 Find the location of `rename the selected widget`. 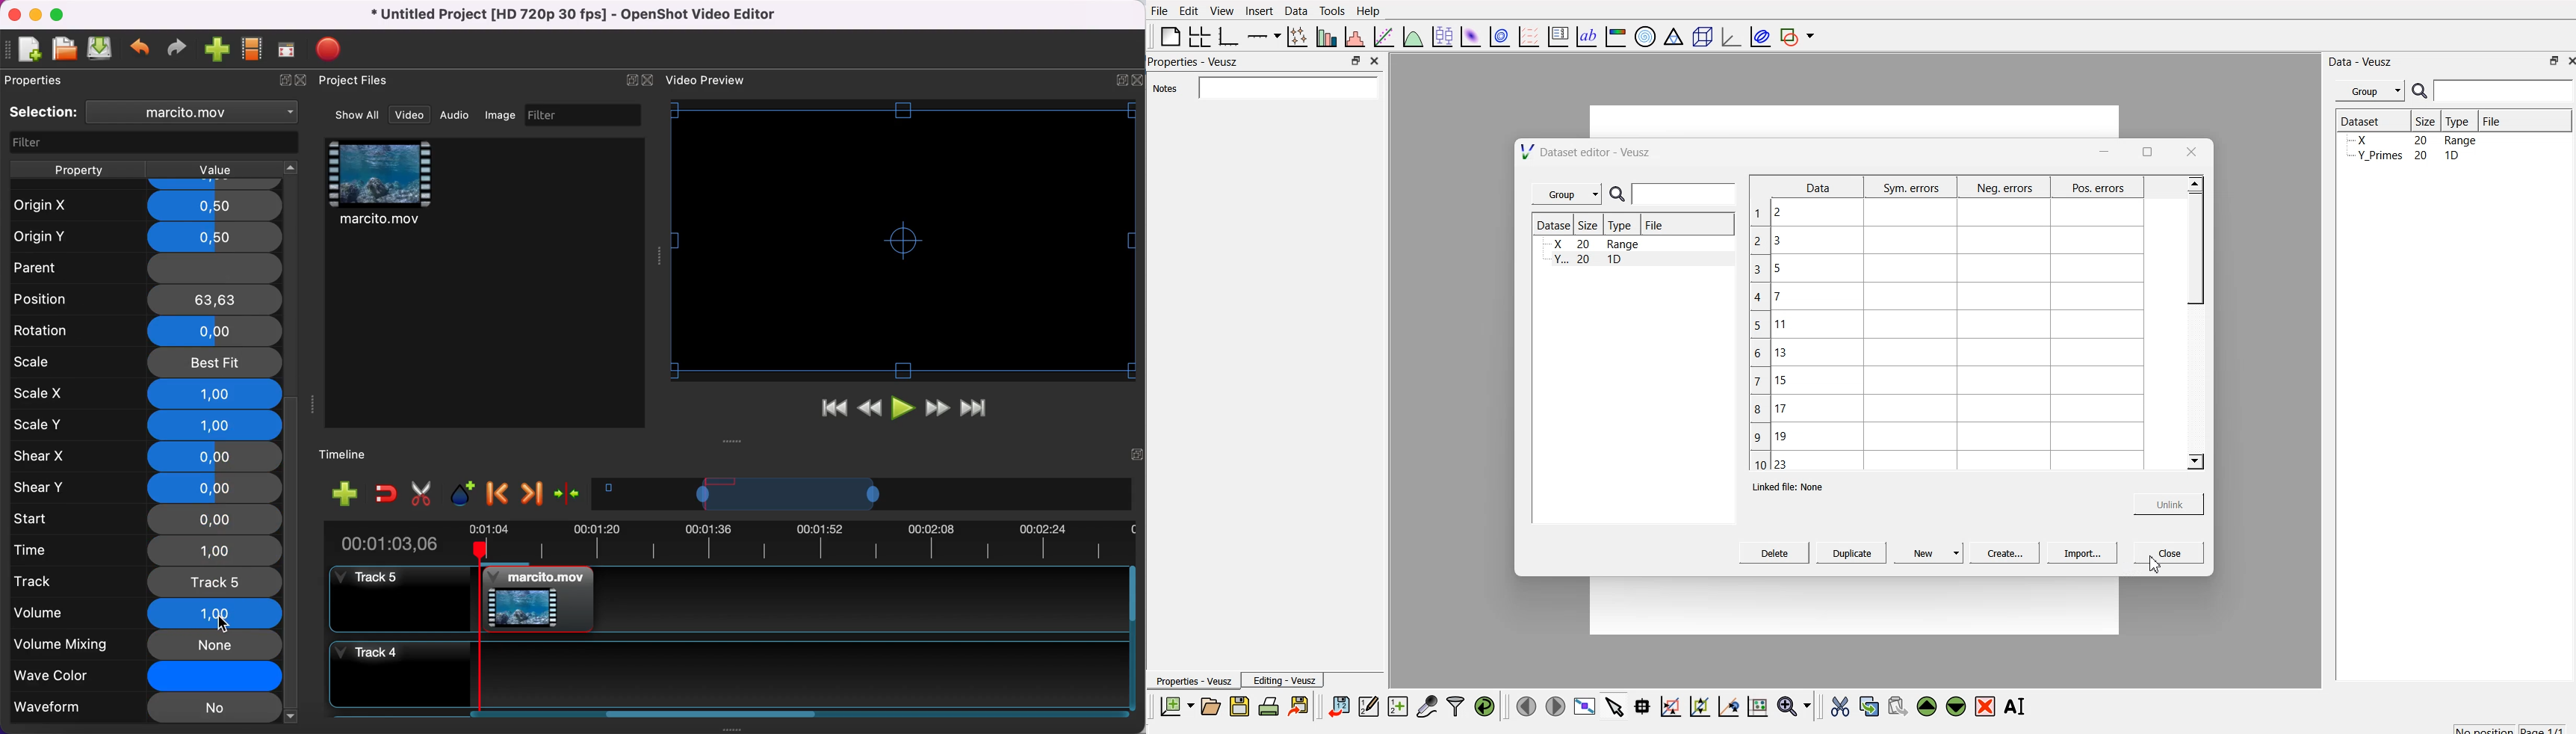

rename the selected widget is located at coordinates (2019, 704).